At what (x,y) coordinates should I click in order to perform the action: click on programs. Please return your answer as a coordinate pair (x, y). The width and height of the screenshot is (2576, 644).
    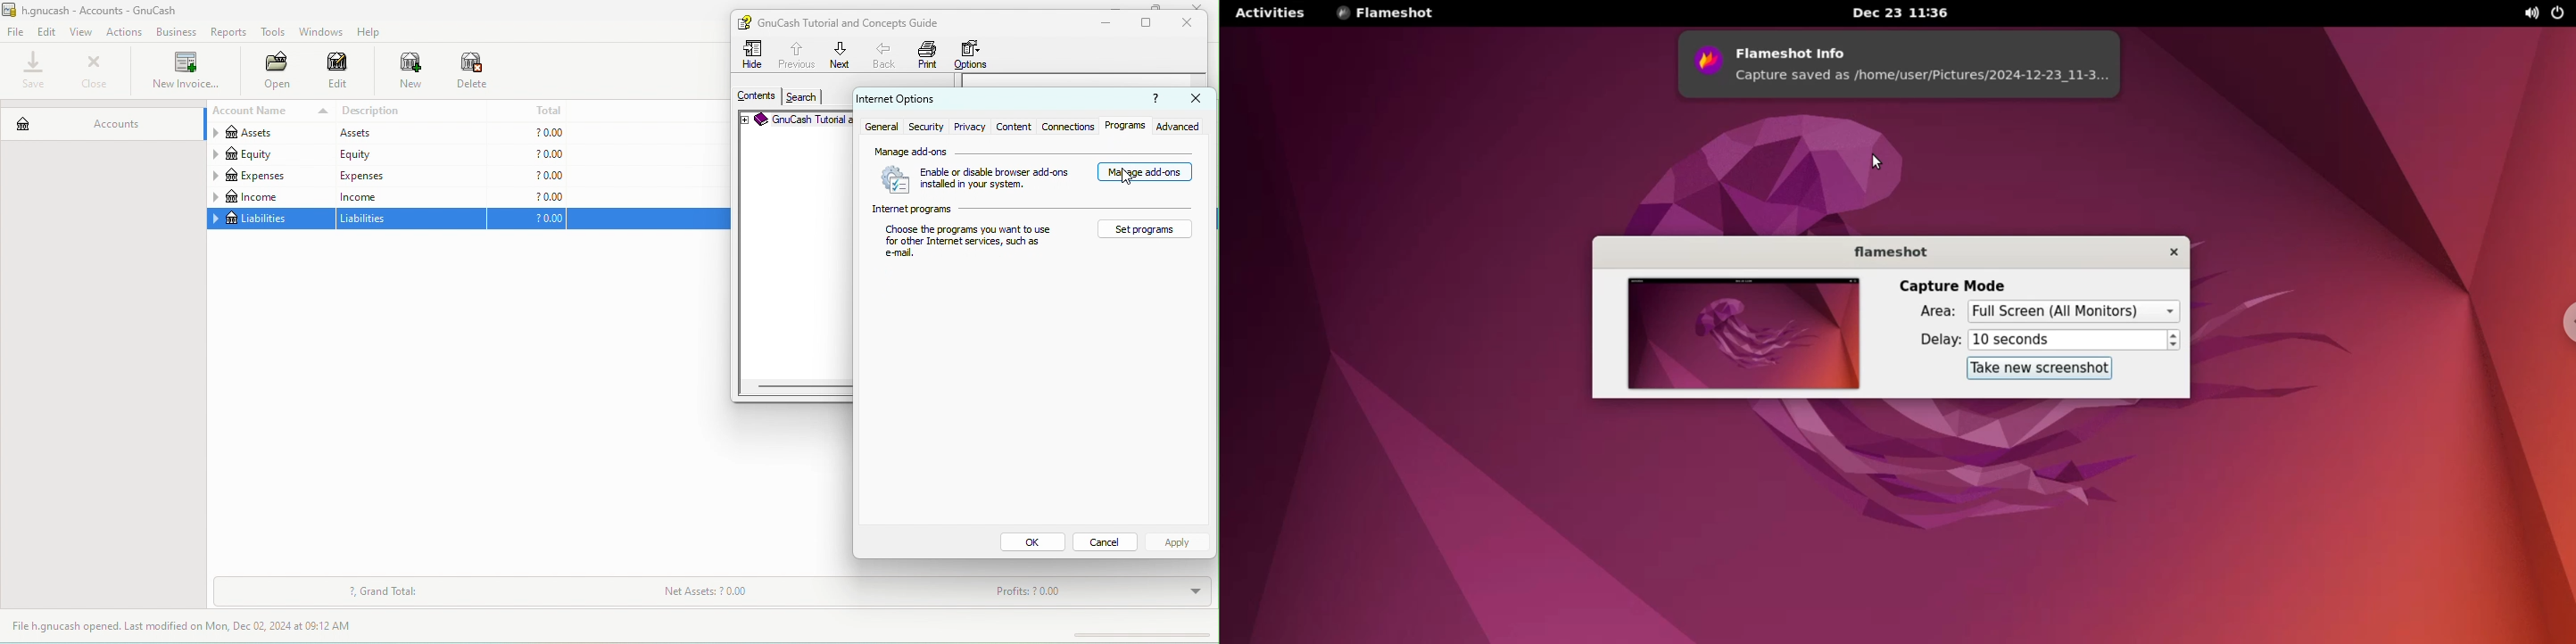
    Looking at the image, I should click on (1126, 127).